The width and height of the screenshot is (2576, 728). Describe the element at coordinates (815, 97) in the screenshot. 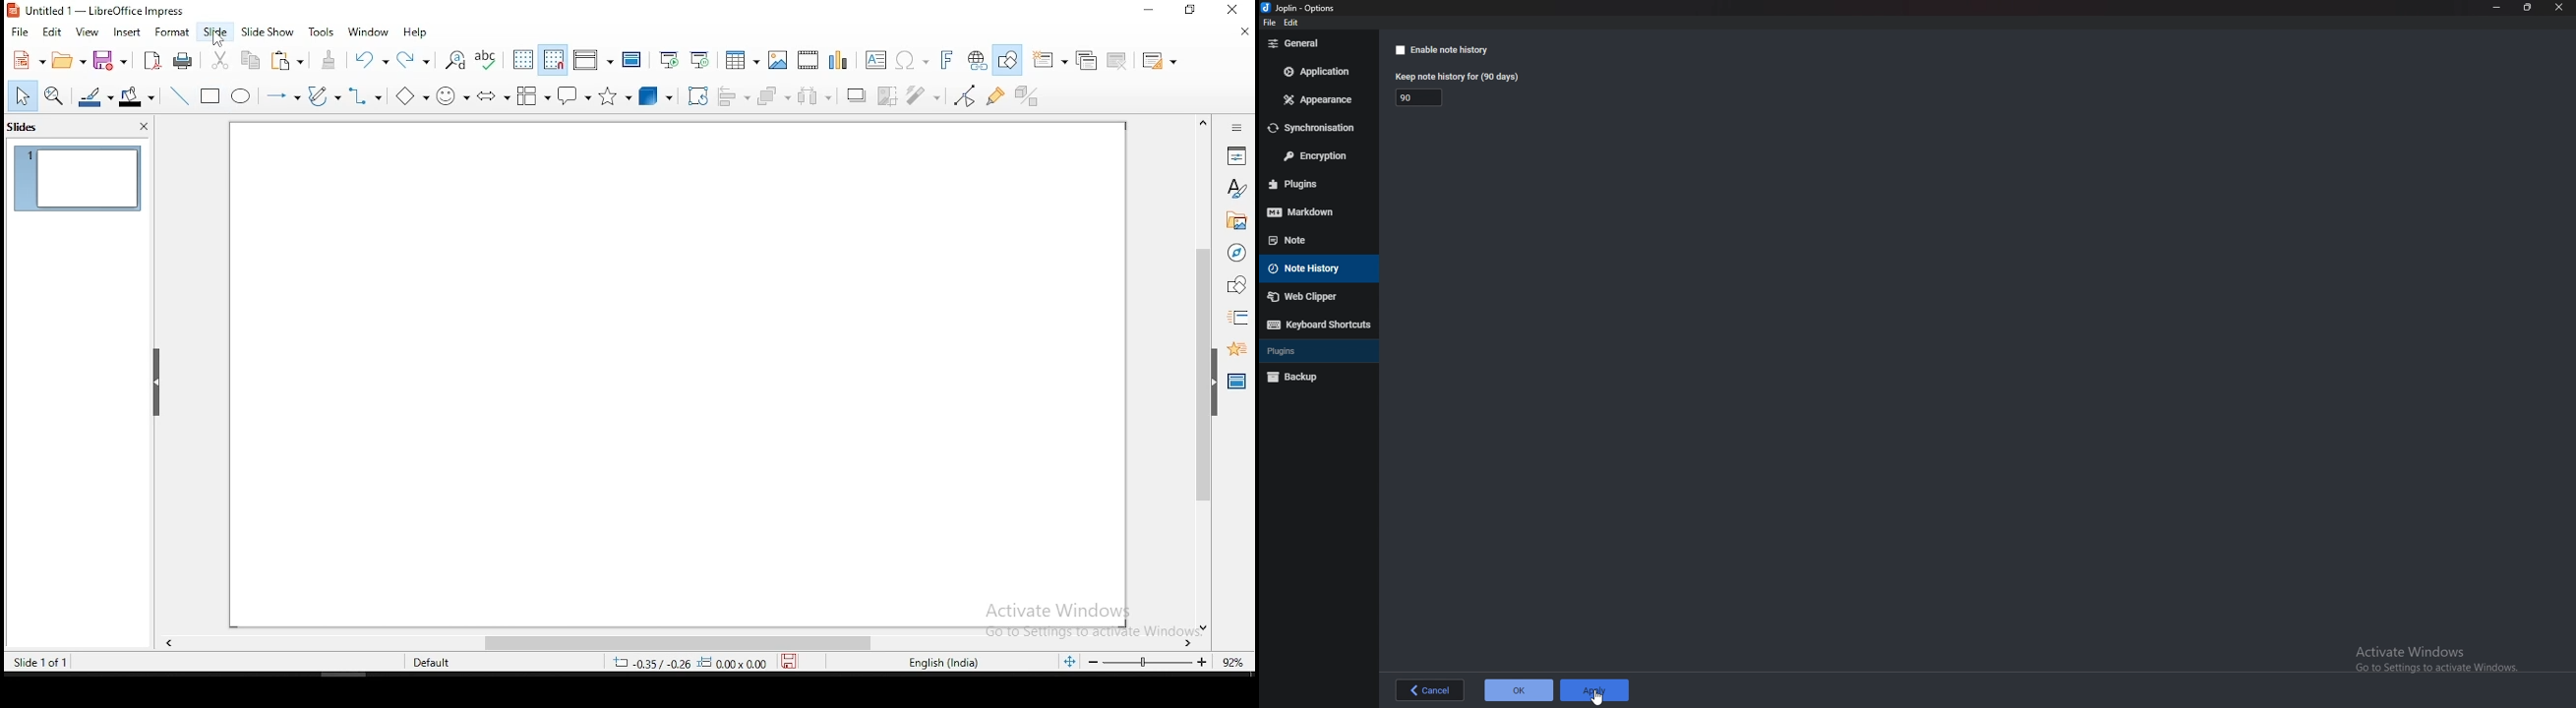

I see `distribute` at that location.